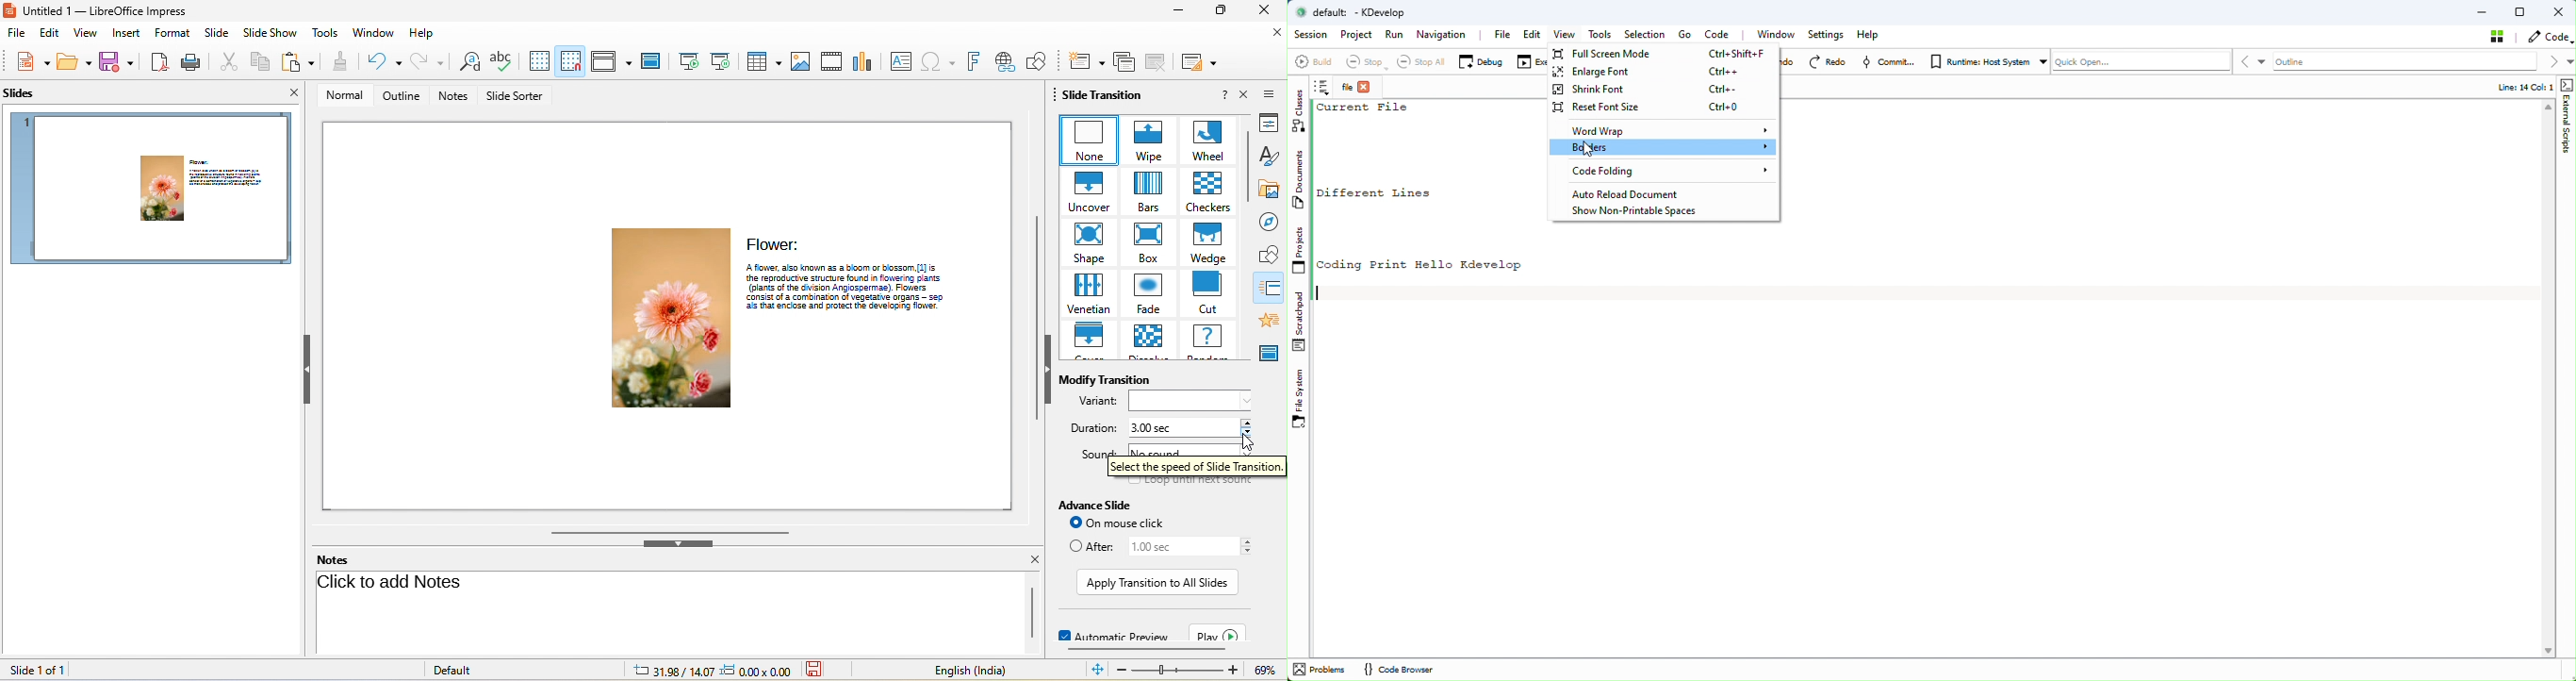 This screenshot has width=2576, height=700. I want to click on master slide, so click(652, 61).